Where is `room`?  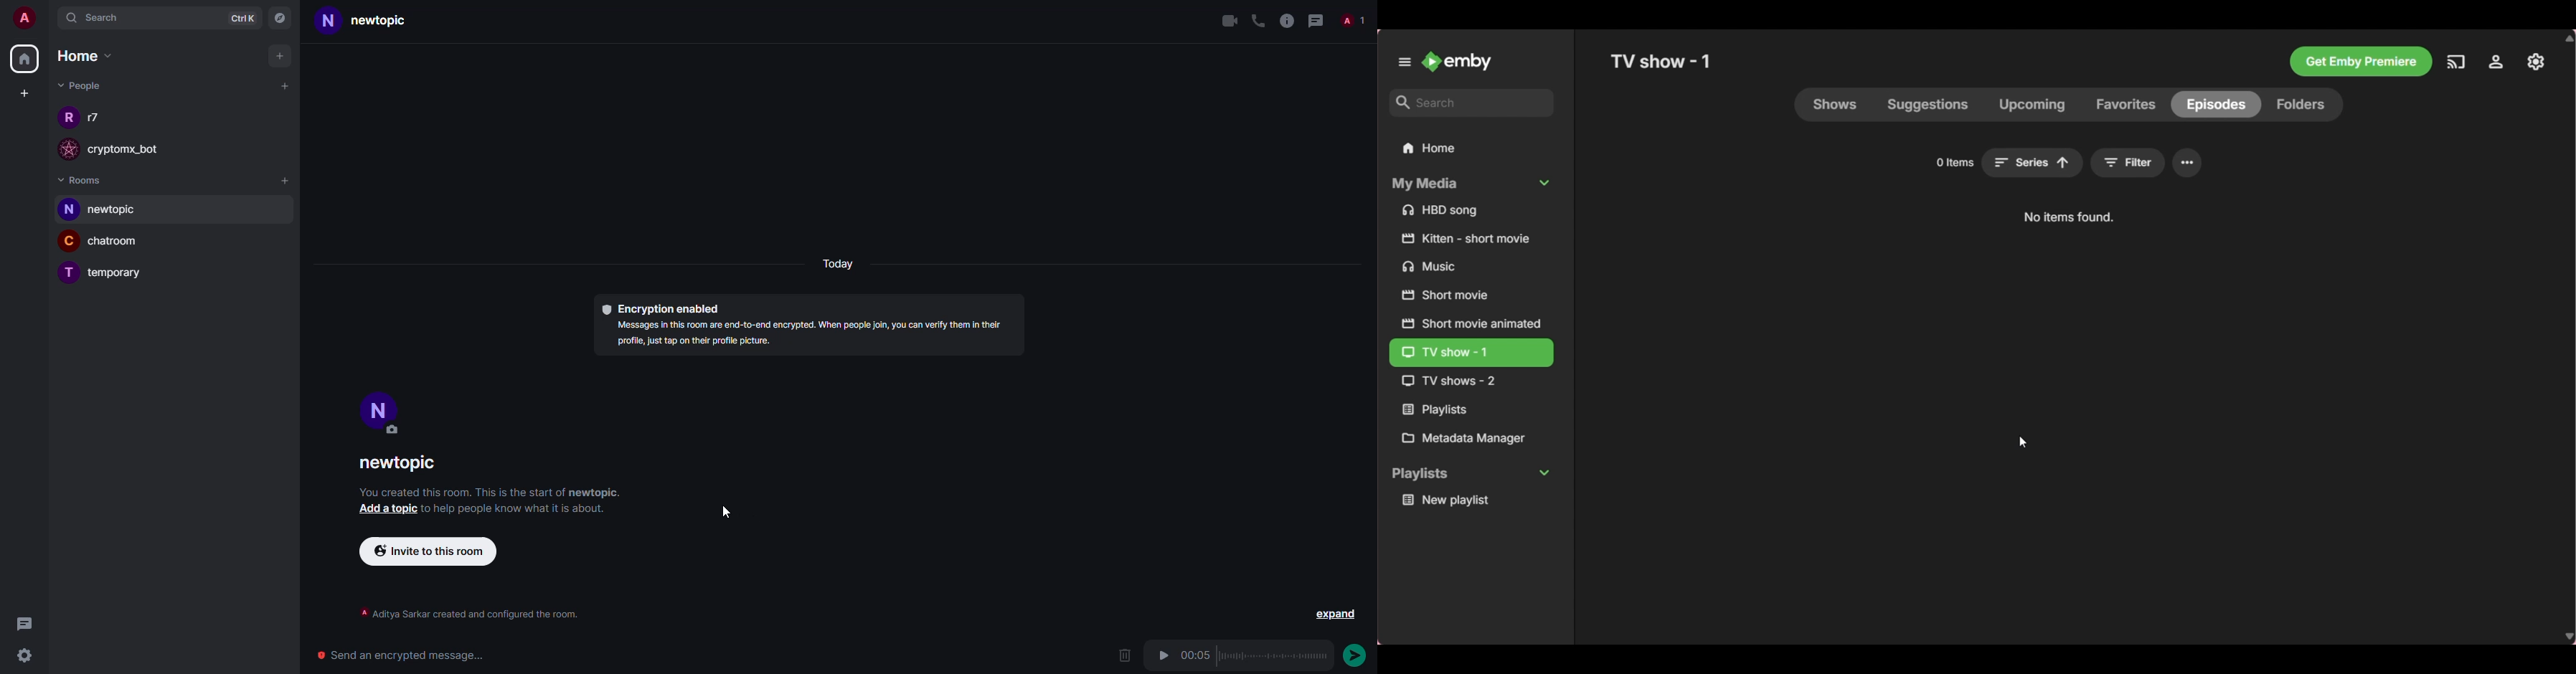 room is located at coordinates (391, 22).